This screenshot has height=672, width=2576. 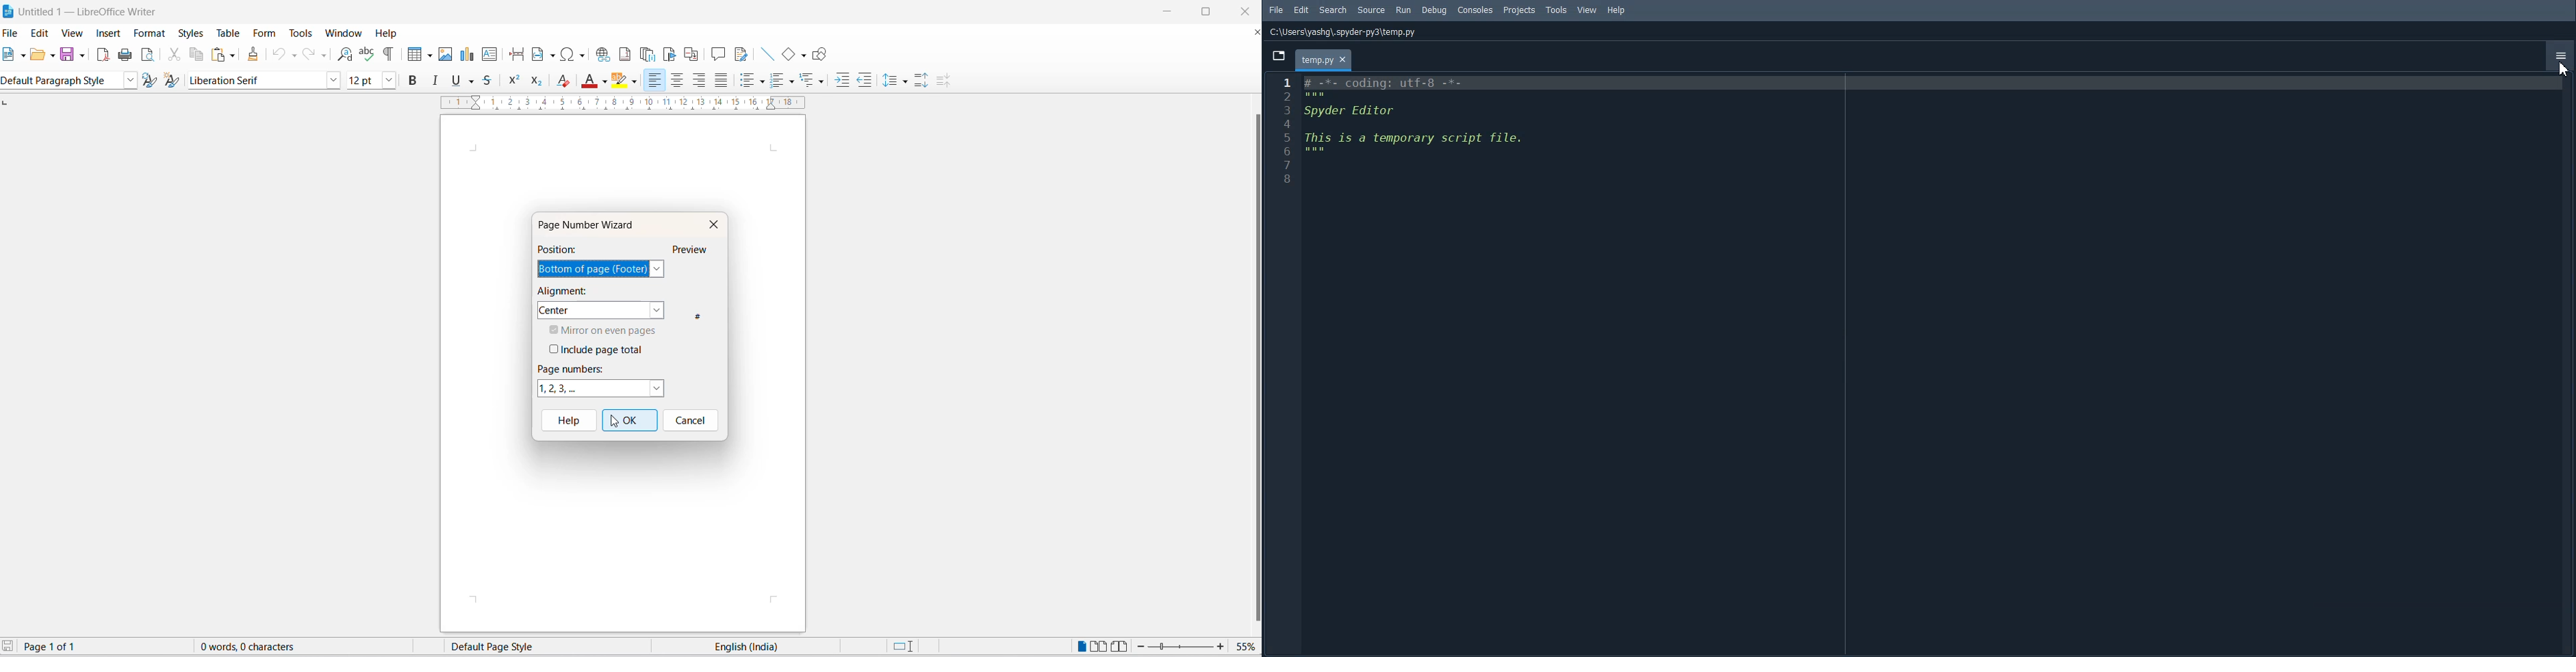 What do you see at coordinates (800, 55) in the screenshot?
I see `basic shapes options` at bounding box center [800, 55].